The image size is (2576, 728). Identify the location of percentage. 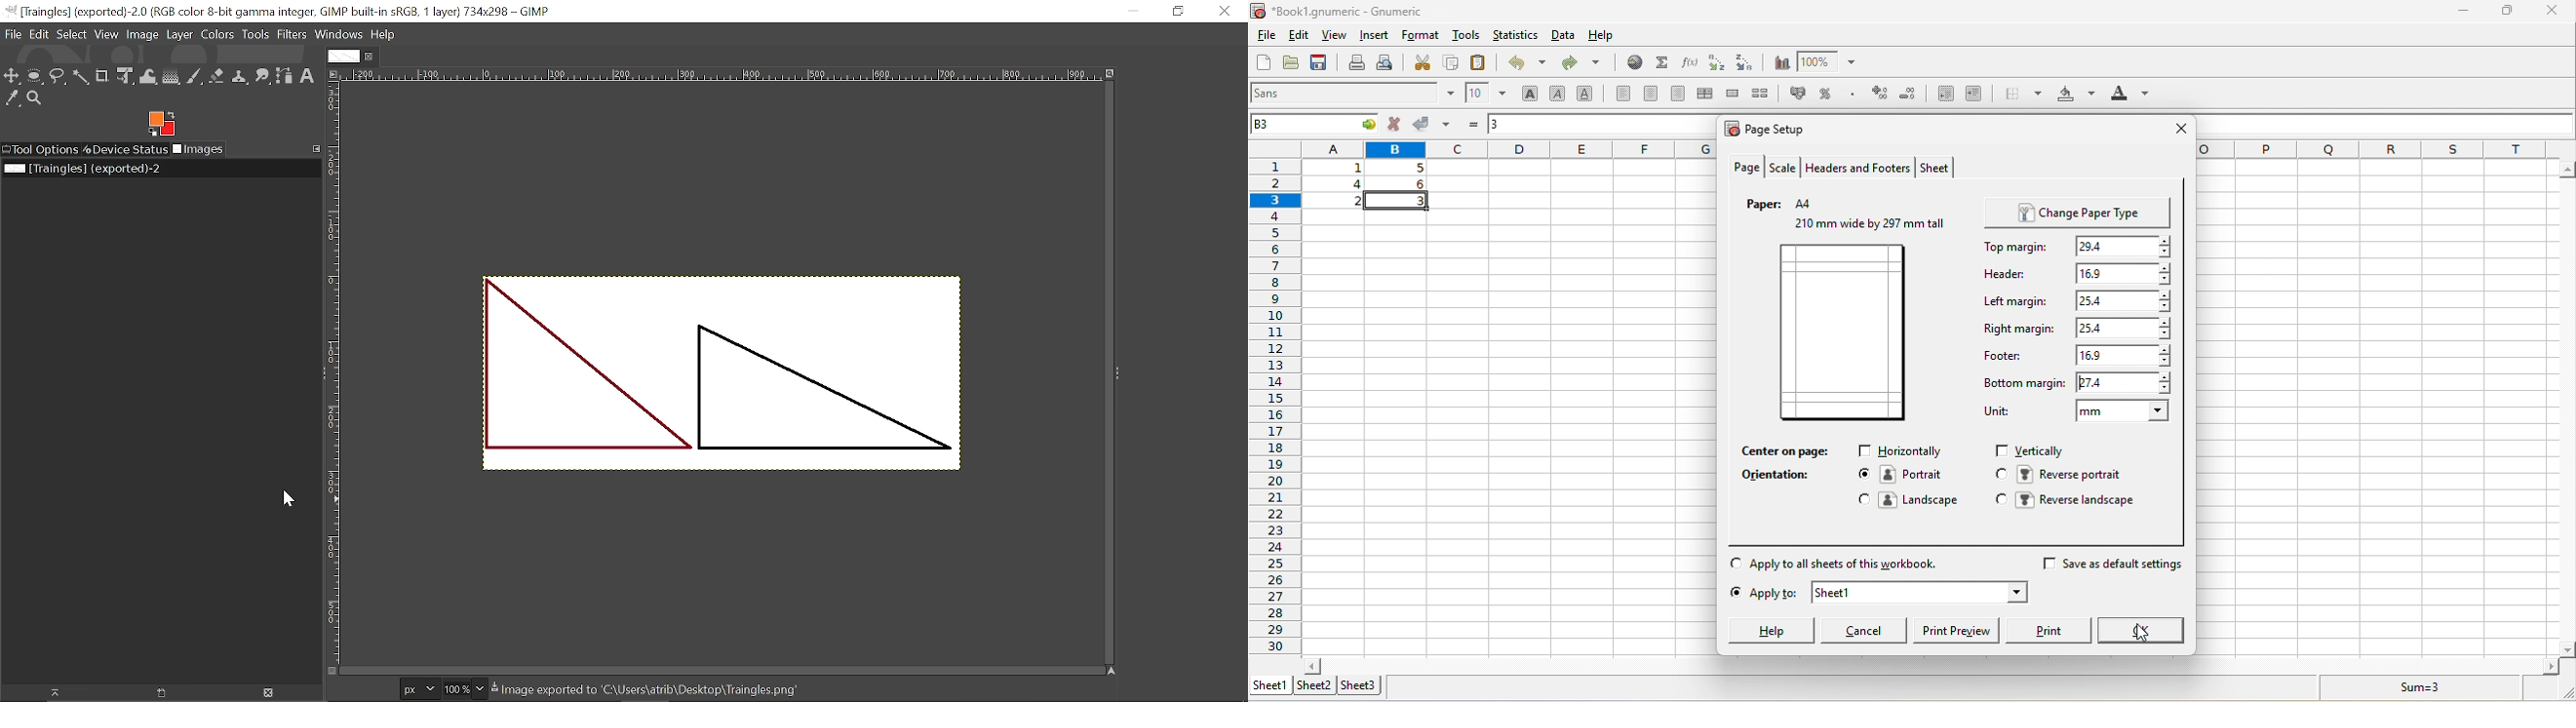
(1830, 94).